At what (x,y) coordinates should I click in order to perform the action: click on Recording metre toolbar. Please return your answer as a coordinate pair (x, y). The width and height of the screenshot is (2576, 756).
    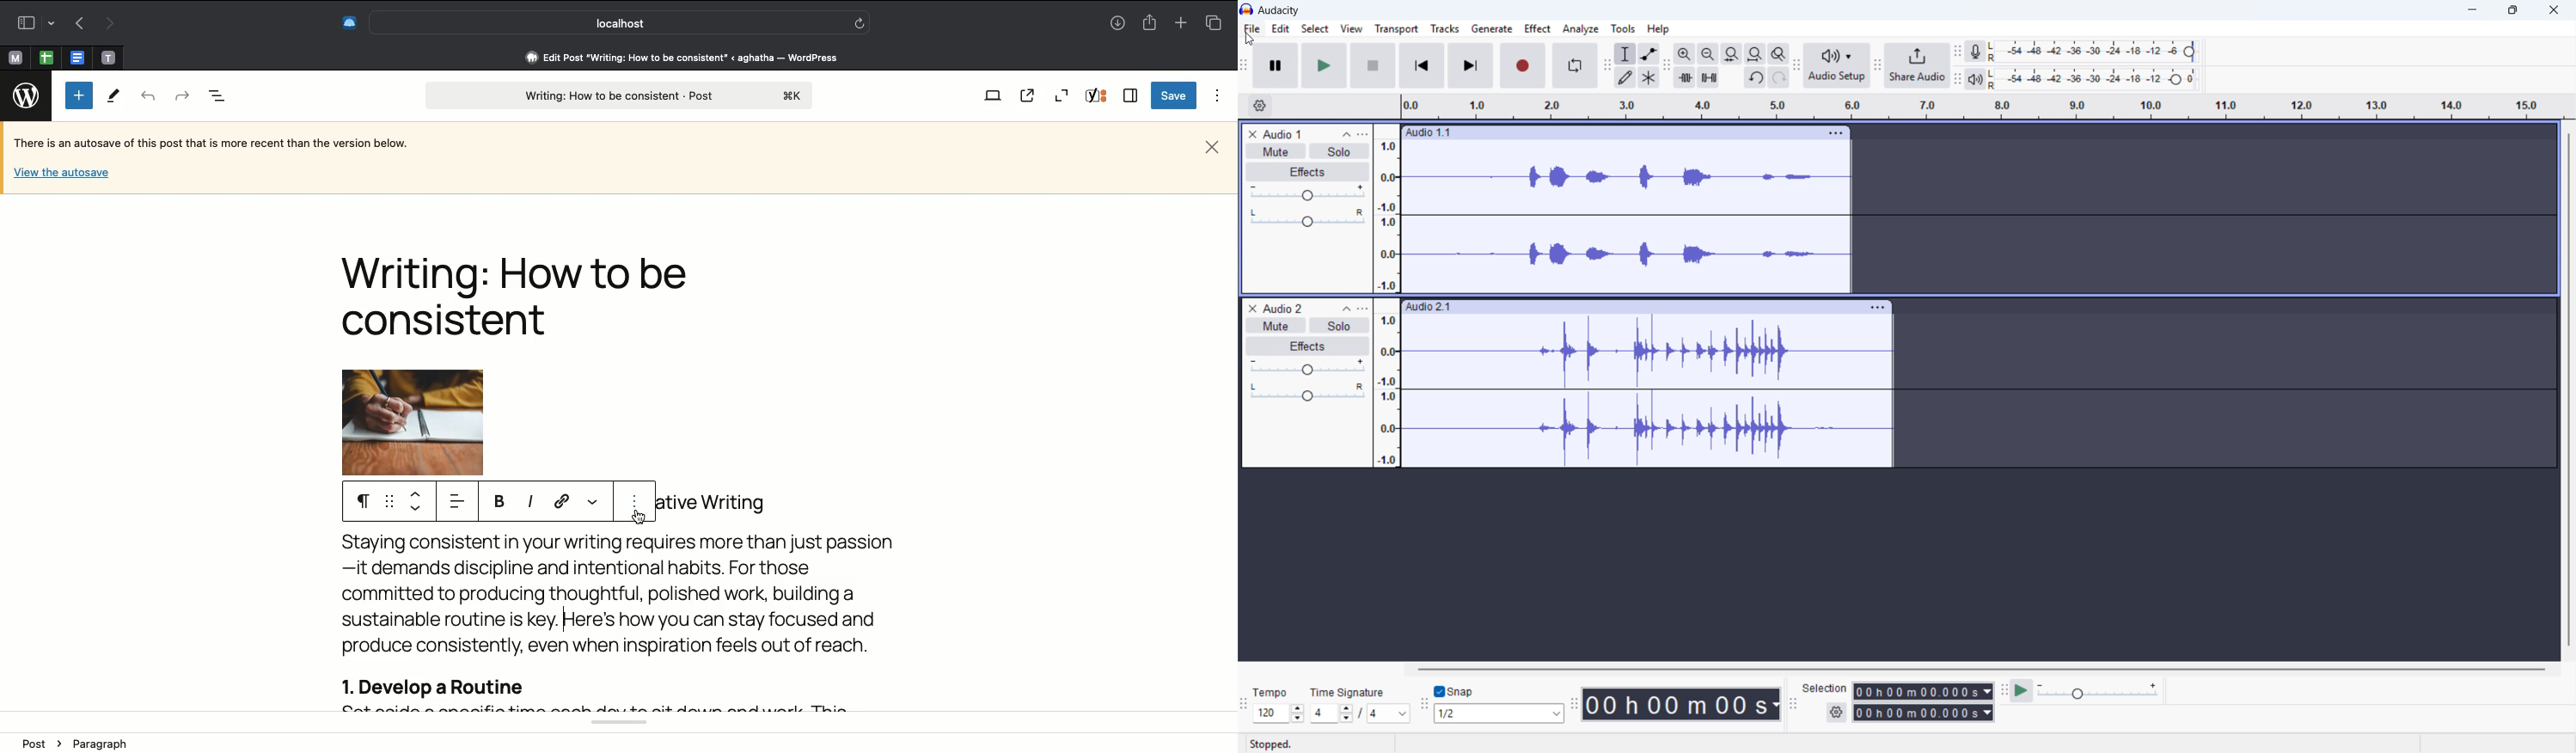
    Looking at the image, I should click on (1957, 52).